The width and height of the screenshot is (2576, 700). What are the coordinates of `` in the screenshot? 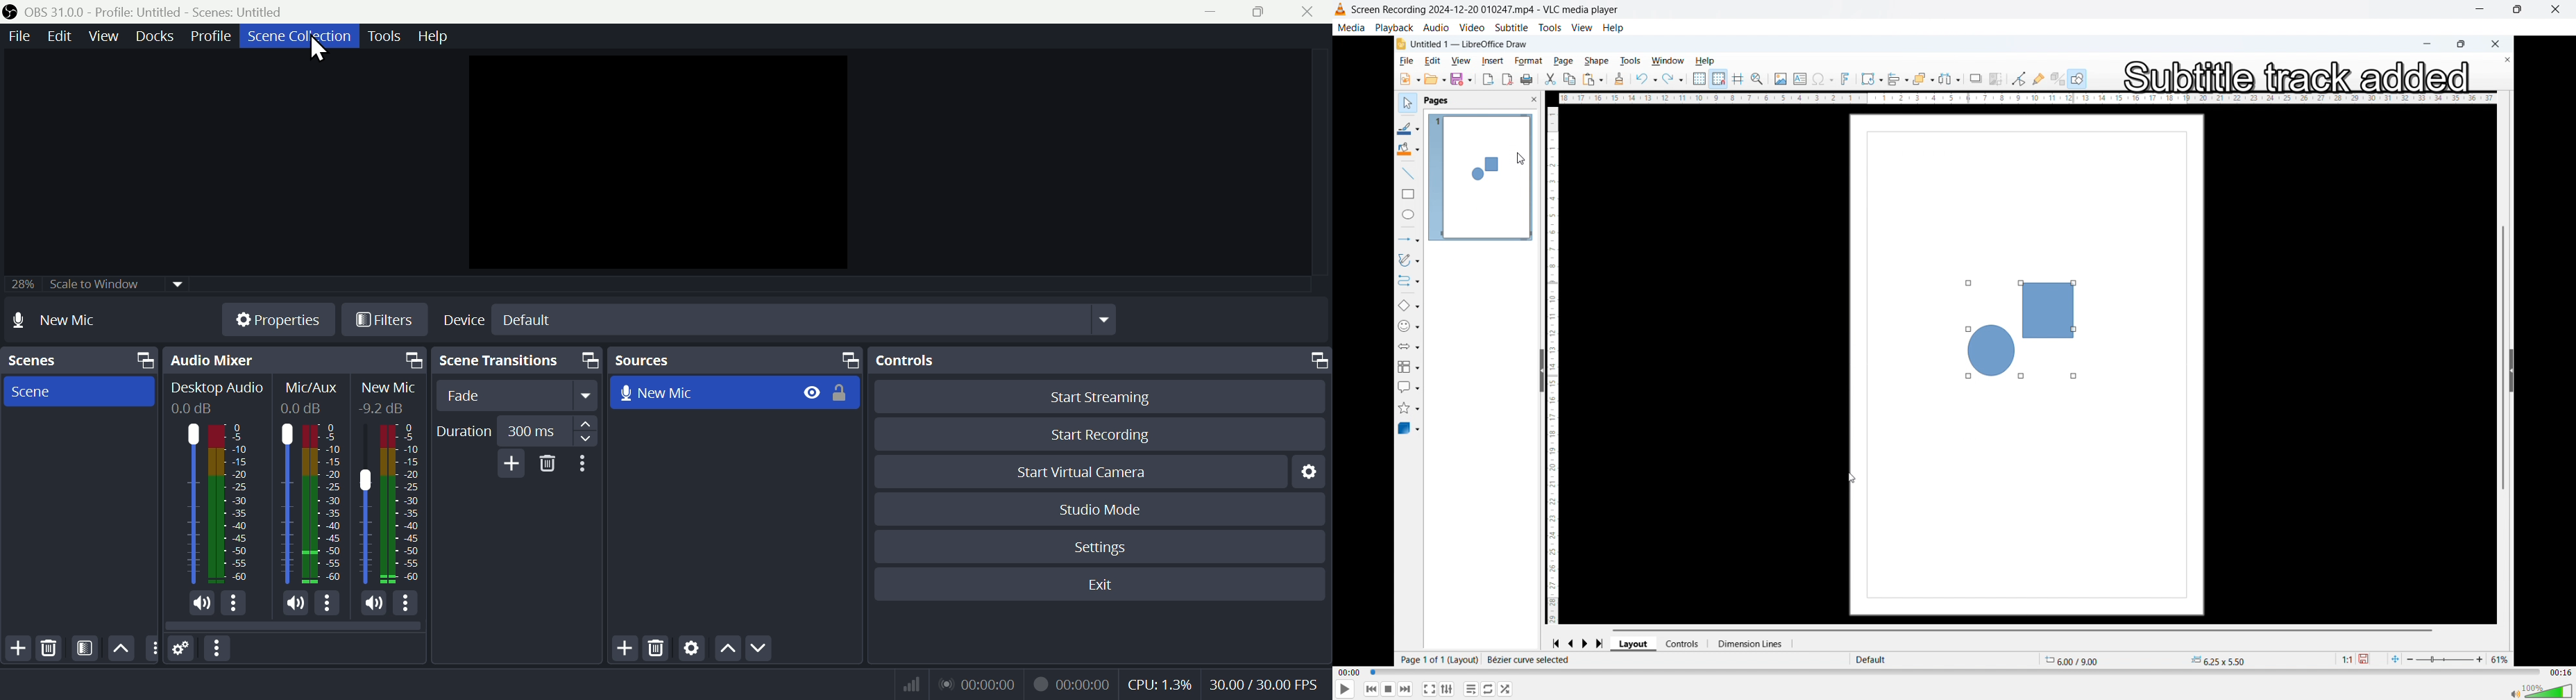 It's located at (153, 649).